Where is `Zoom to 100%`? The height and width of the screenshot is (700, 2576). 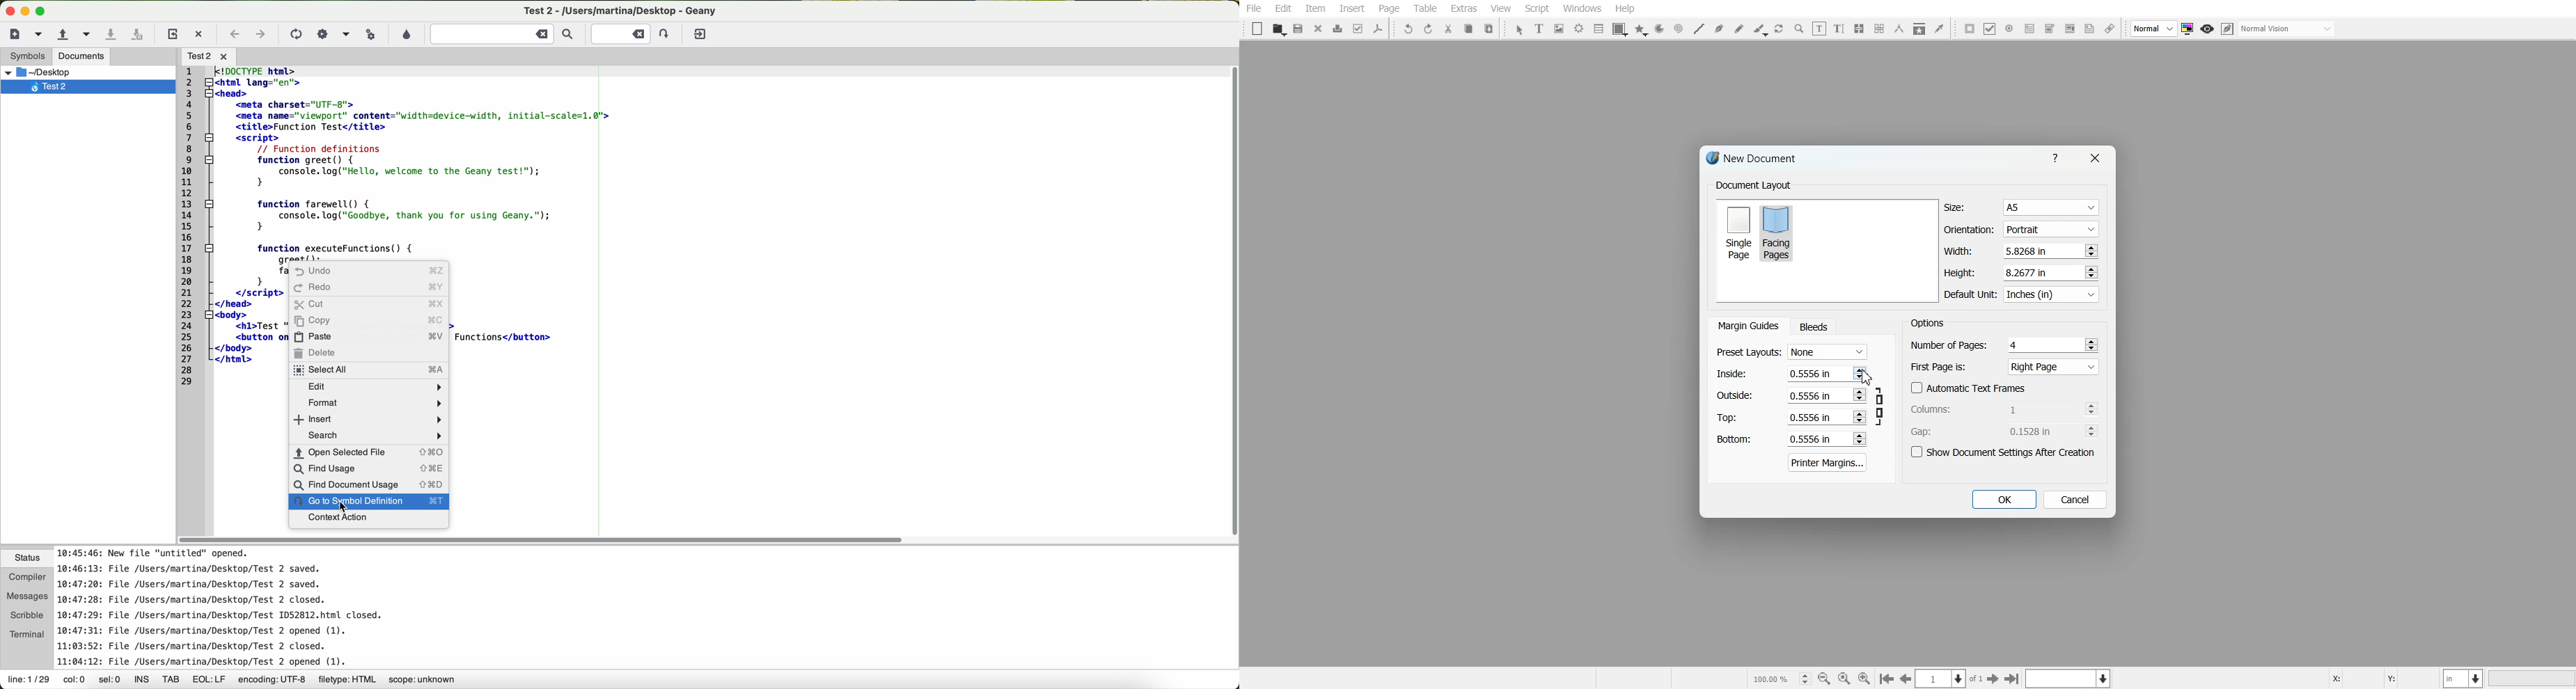 Zoom to 100% is located at coordinates (1844, 678).